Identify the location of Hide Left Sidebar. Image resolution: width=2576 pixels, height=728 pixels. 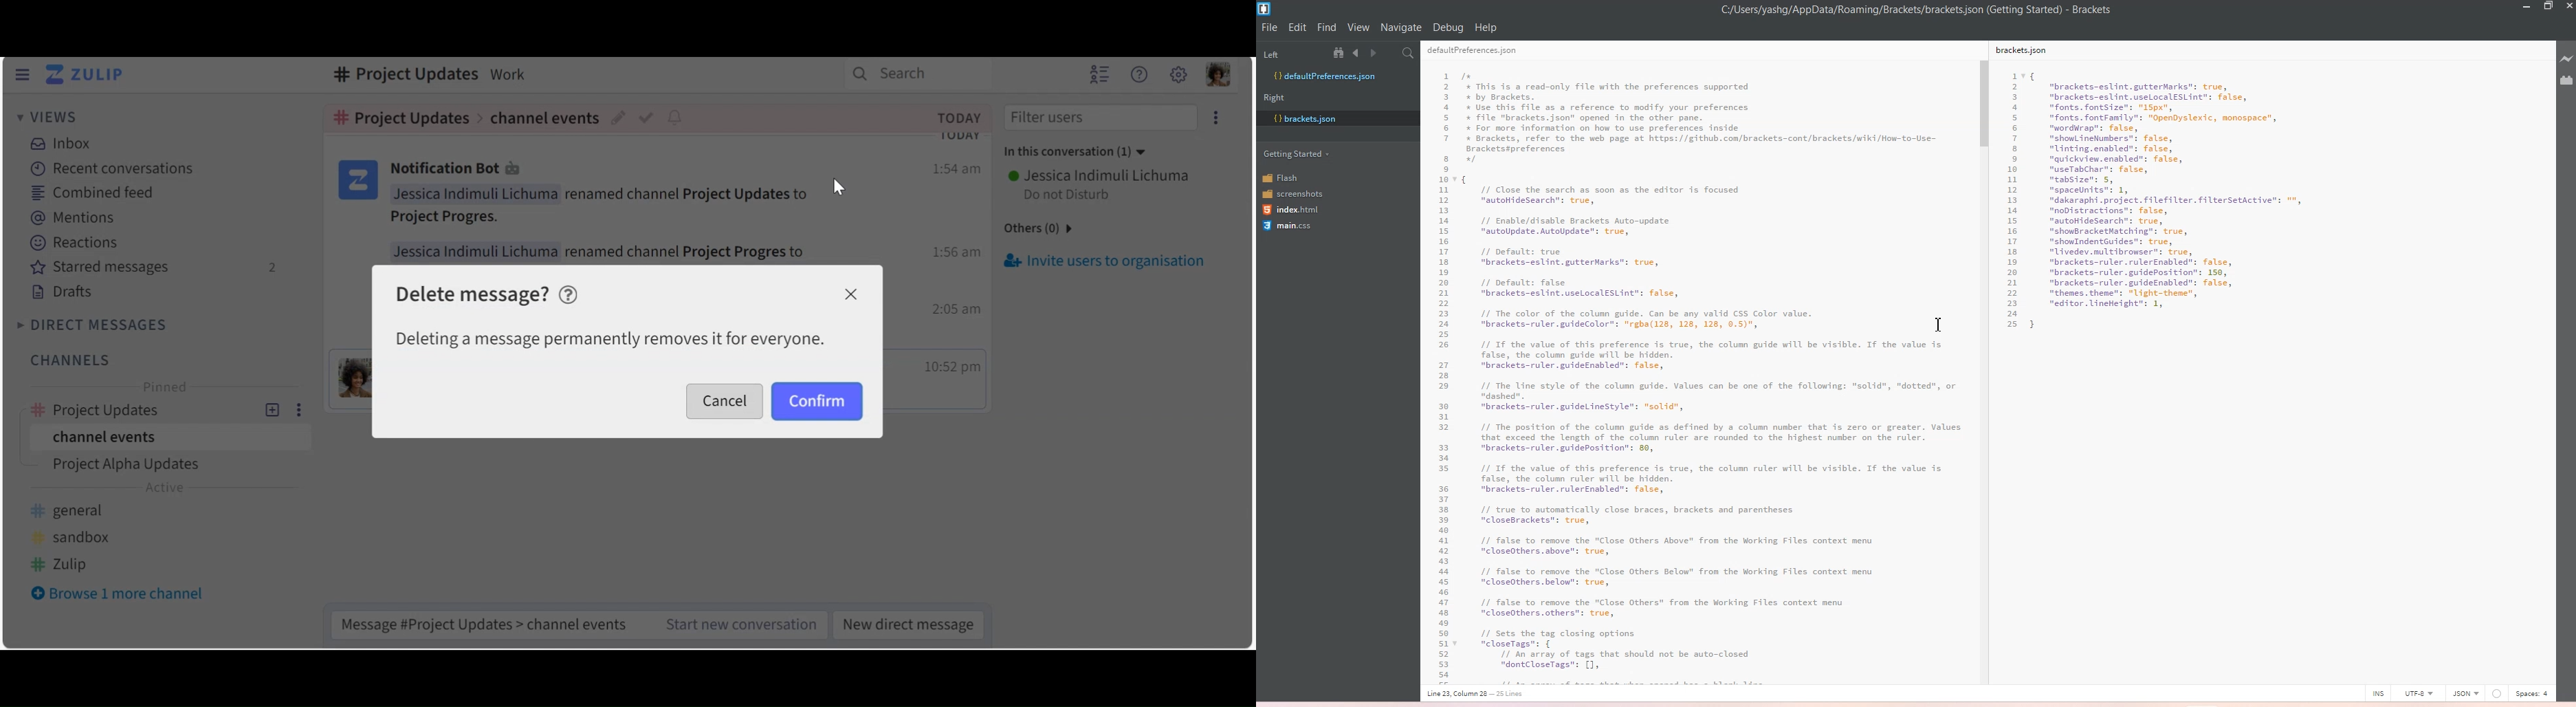
(23, 74).